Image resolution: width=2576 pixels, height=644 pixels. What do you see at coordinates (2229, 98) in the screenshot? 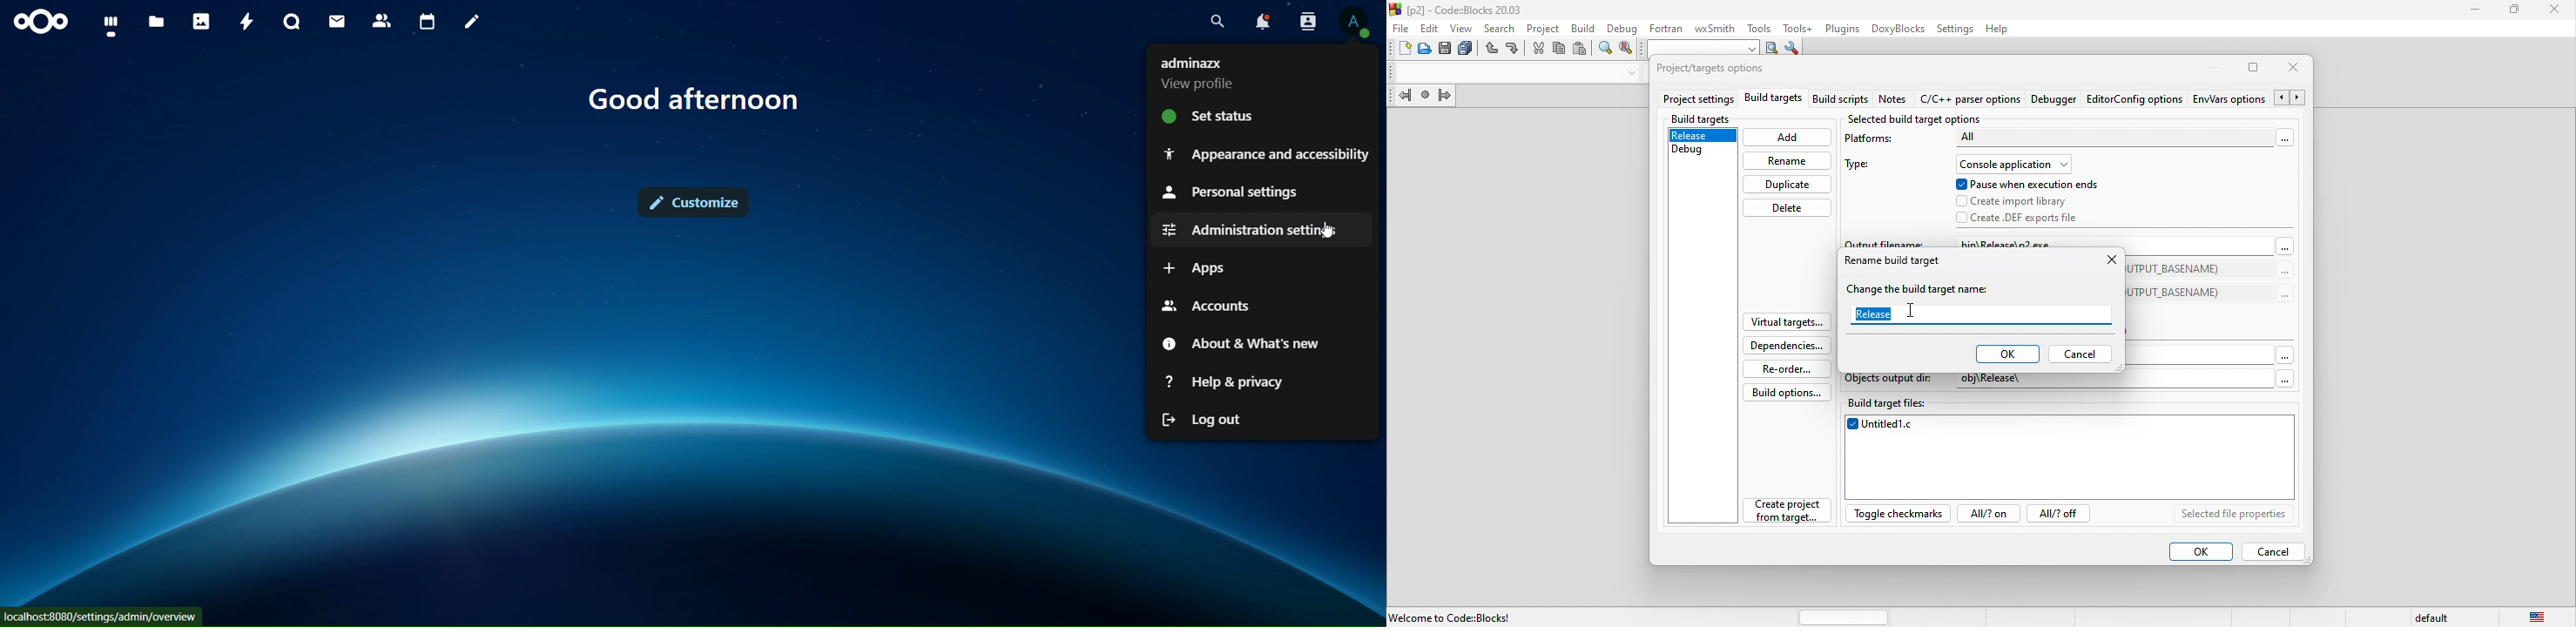
I see `env\ars option` at bounding box center [2229, 98].